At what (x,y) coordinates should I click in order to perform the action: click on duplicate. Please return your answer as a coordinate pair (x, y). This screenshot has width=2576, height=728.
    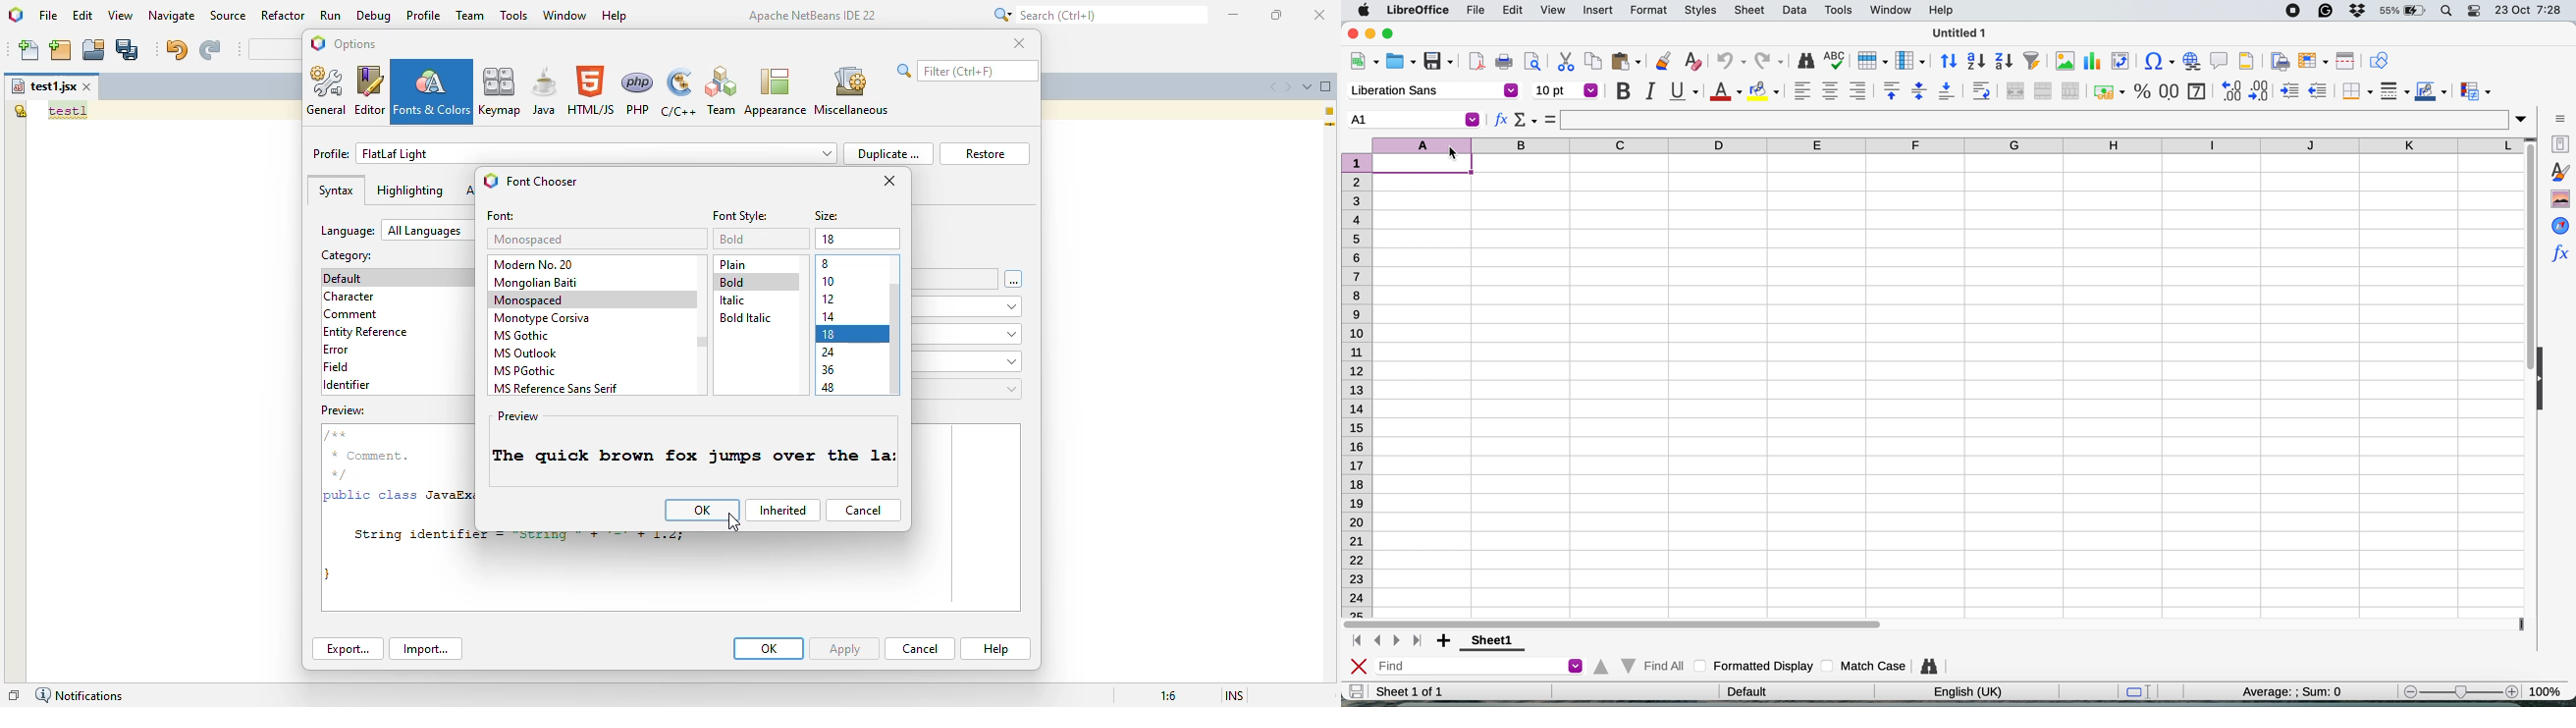
    Looking at the image, I should click on (888, 153).